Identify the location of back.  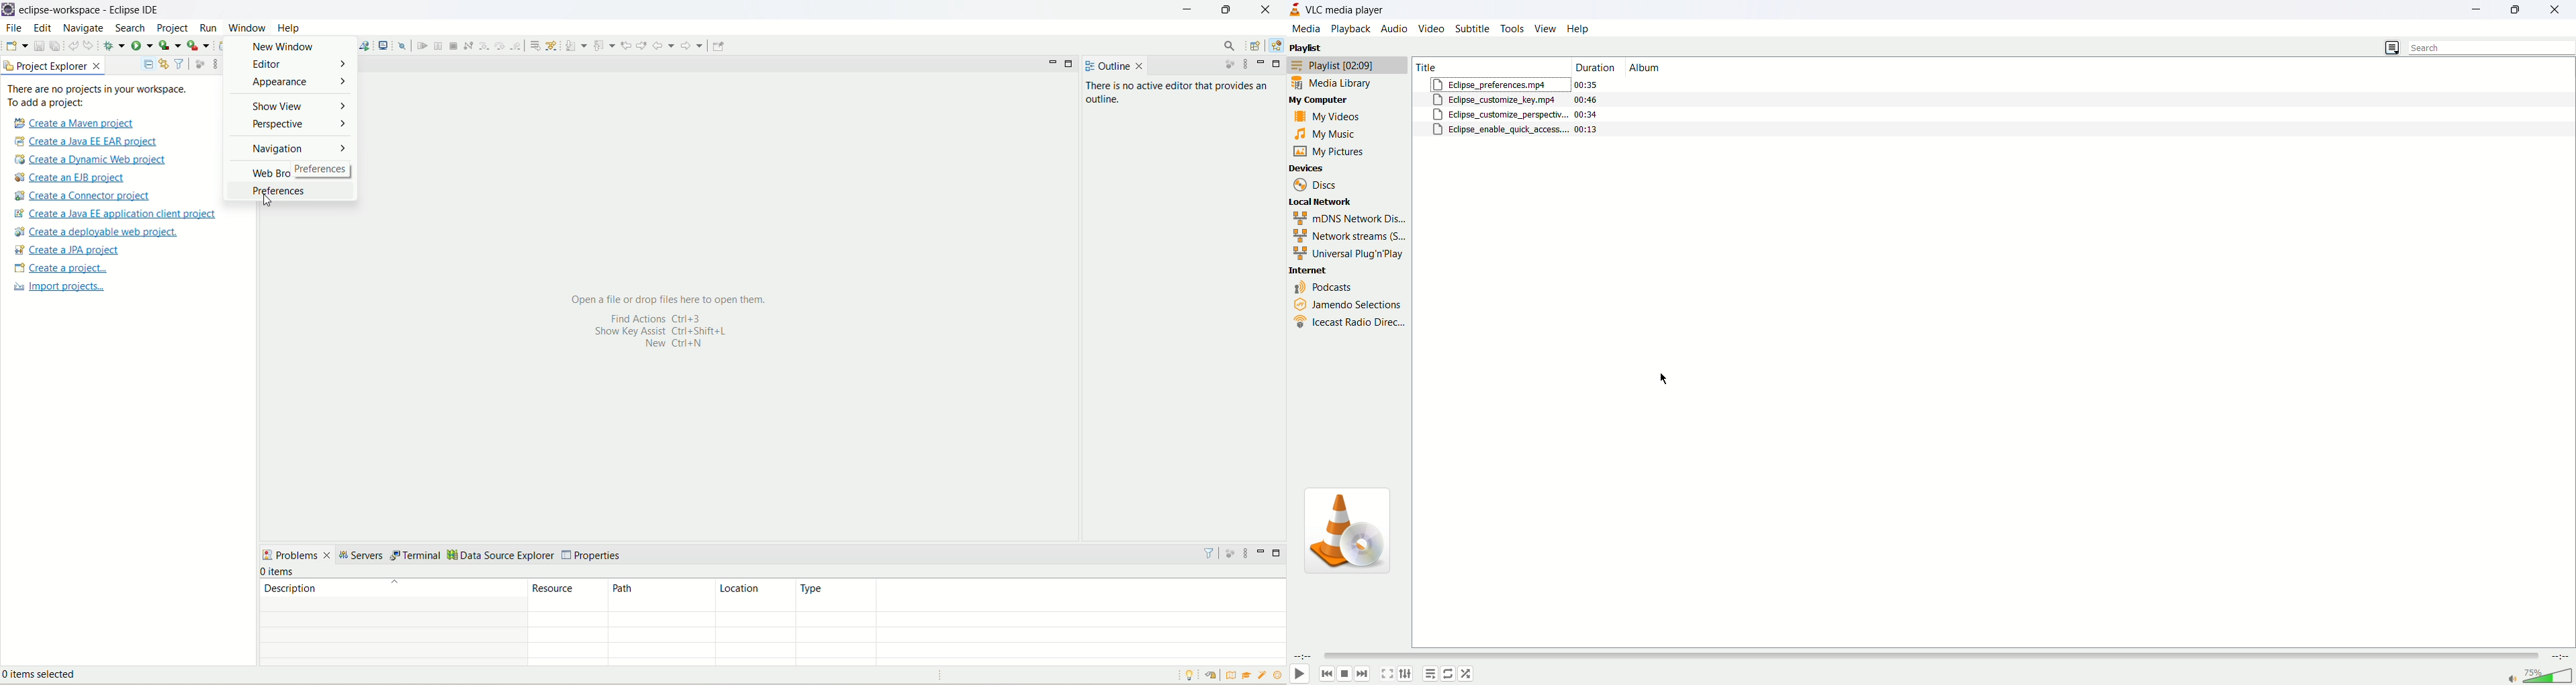
(1326, 674).